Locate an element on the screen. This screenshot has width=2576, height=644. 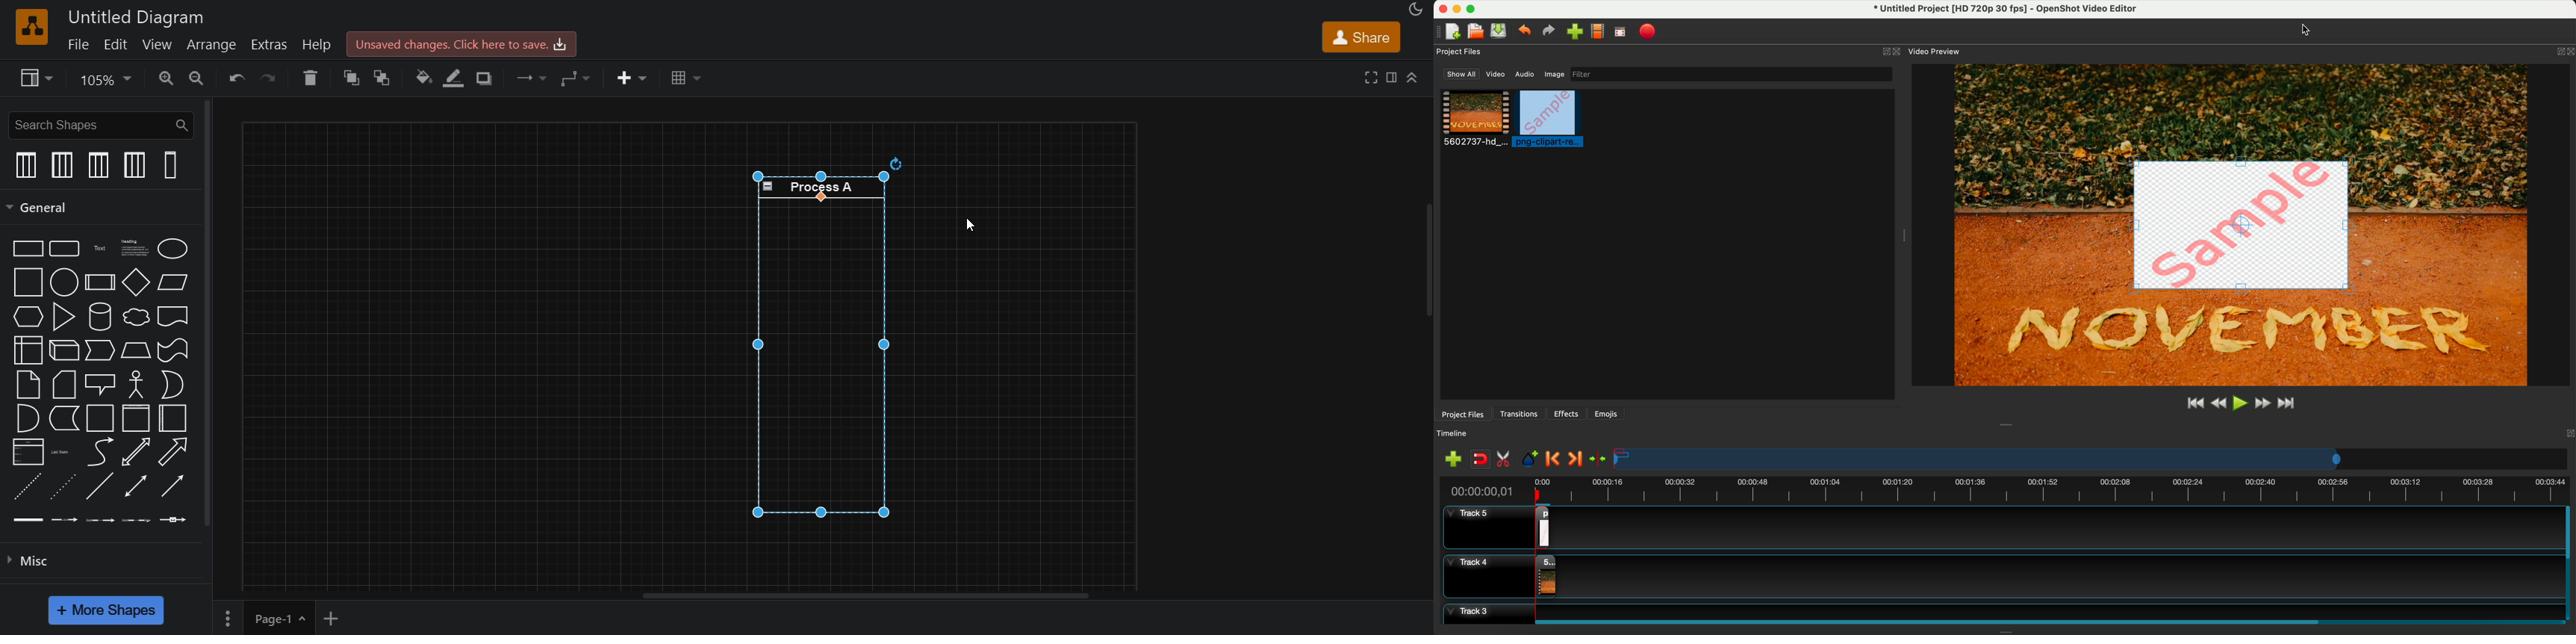
cube is located at coordinates (61, 352).